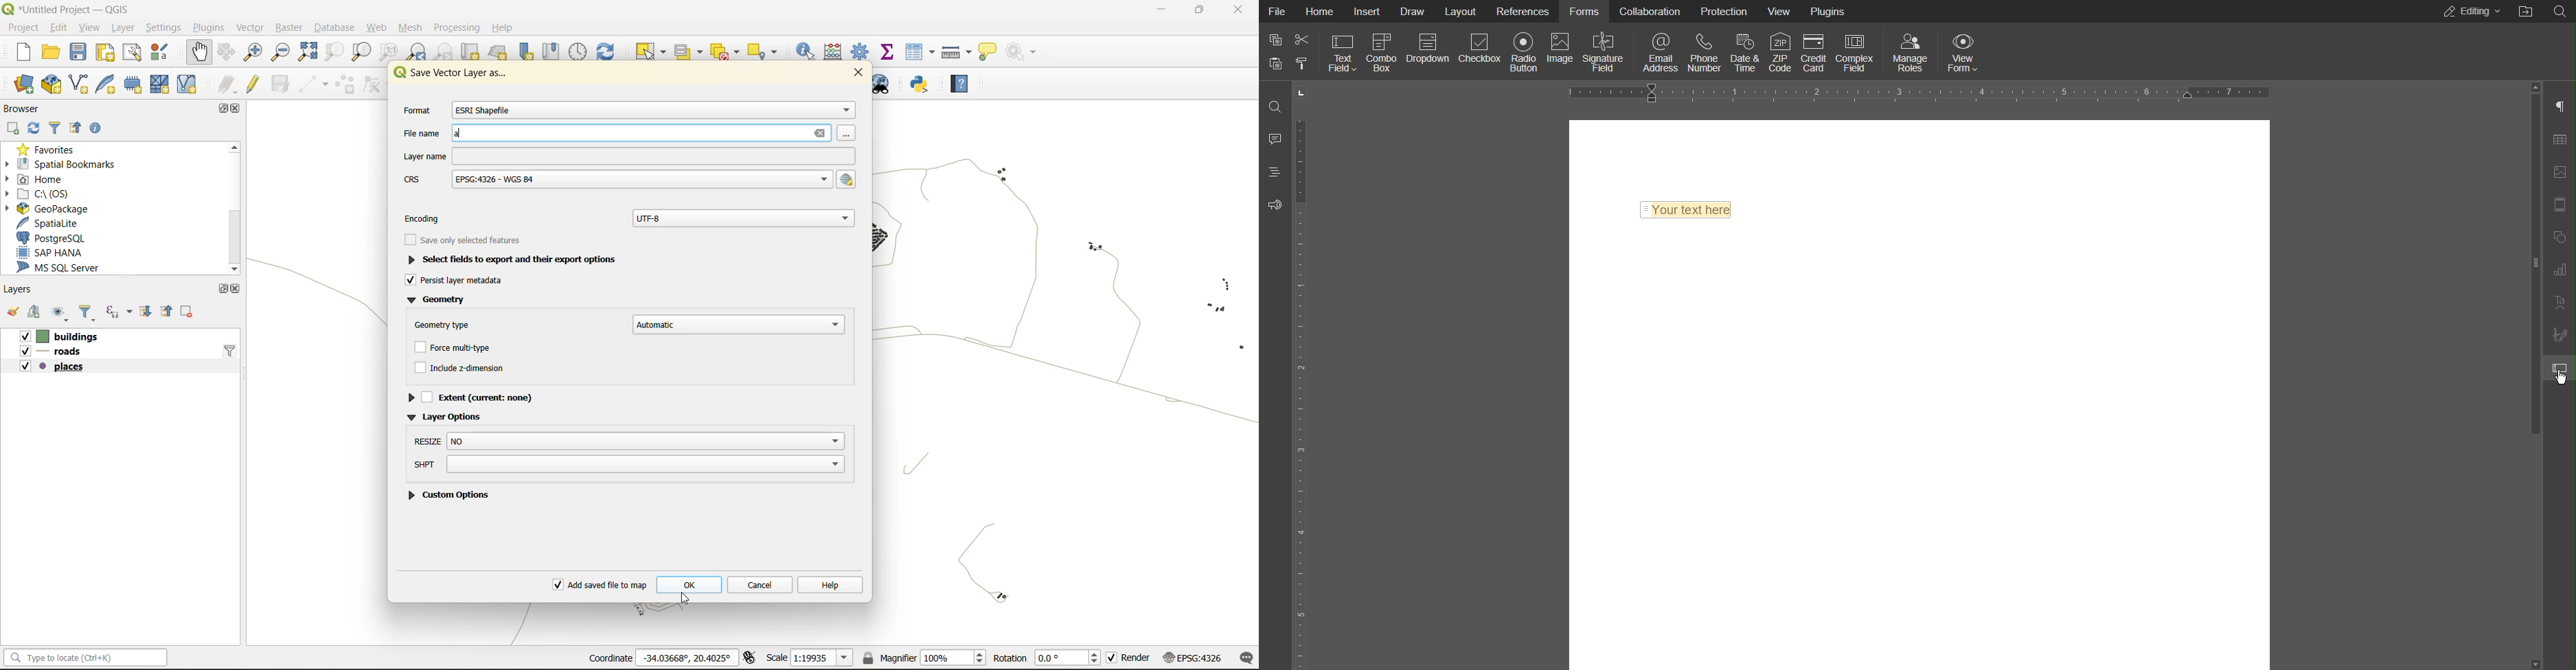 This screenshot has height=672, width=2576. What do you see at coordinates (54, 369) in the screenshot?
I see ` places` at bounding box center [54, 369].